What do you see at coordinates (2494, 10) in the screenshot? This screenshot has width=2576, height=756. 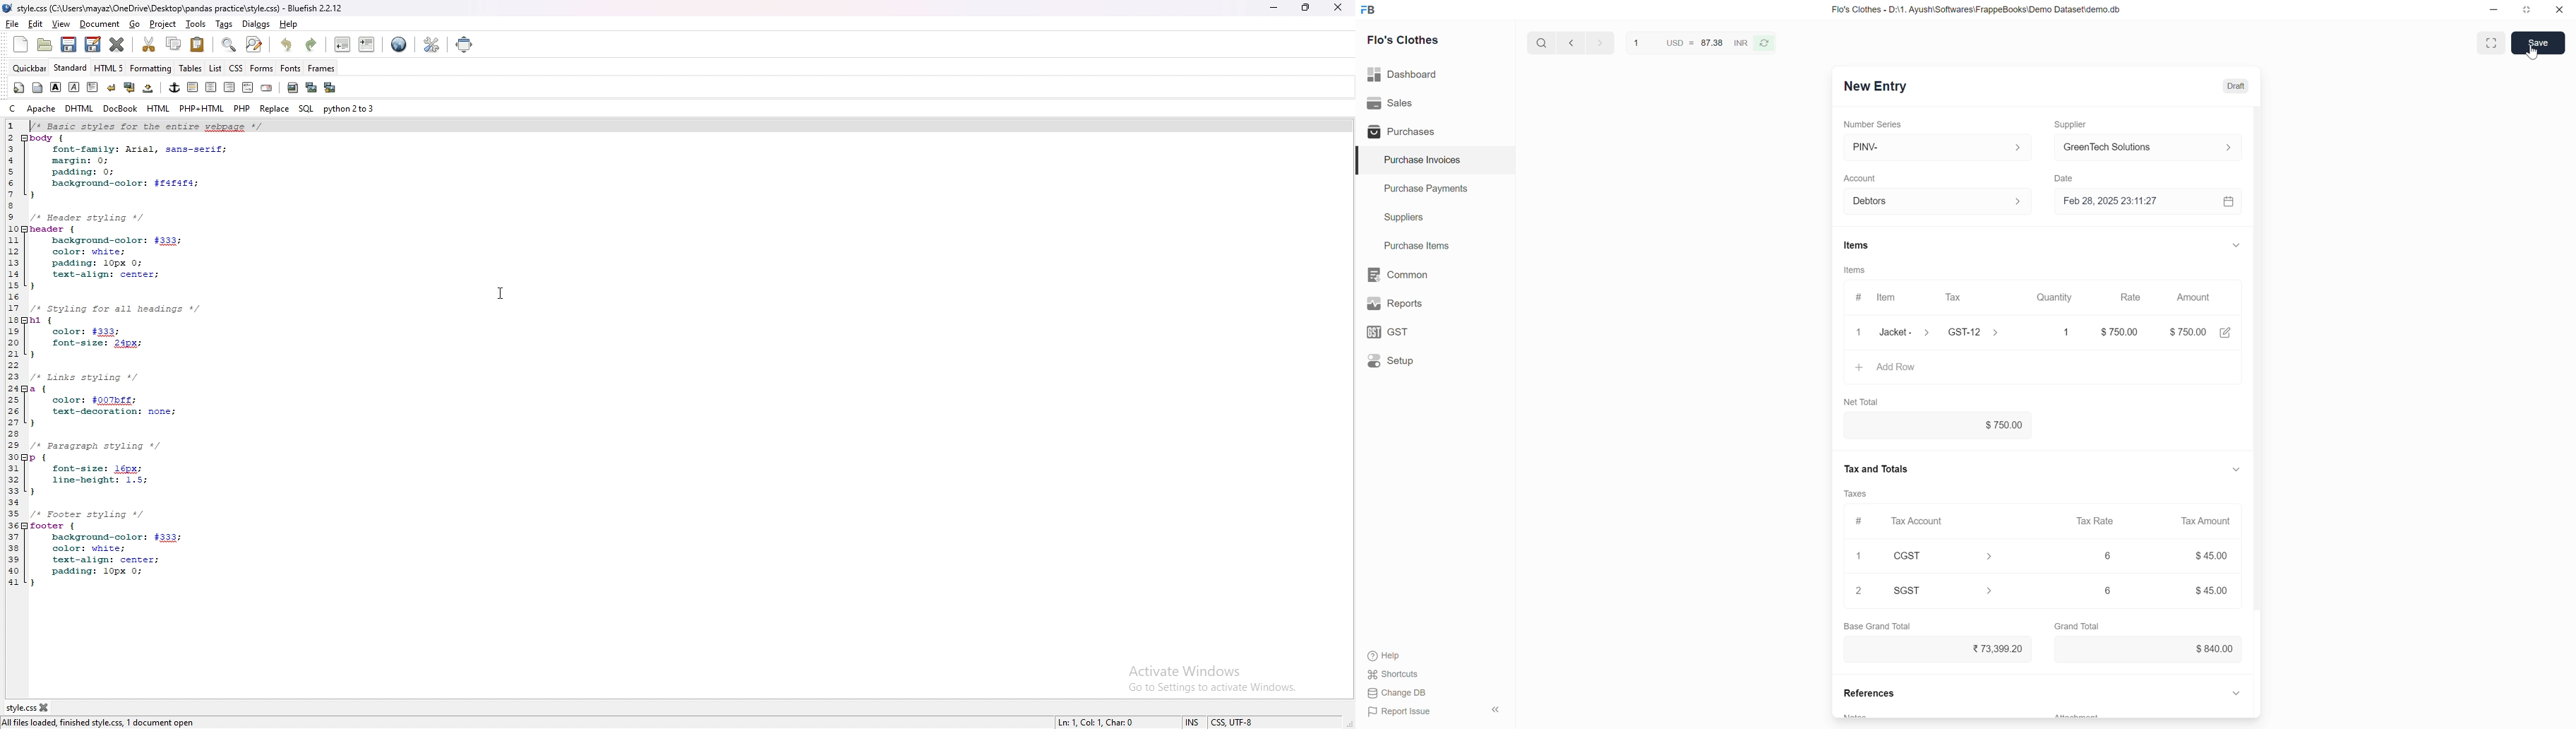 I see `Minimize` at bounding box center [2494, 10].